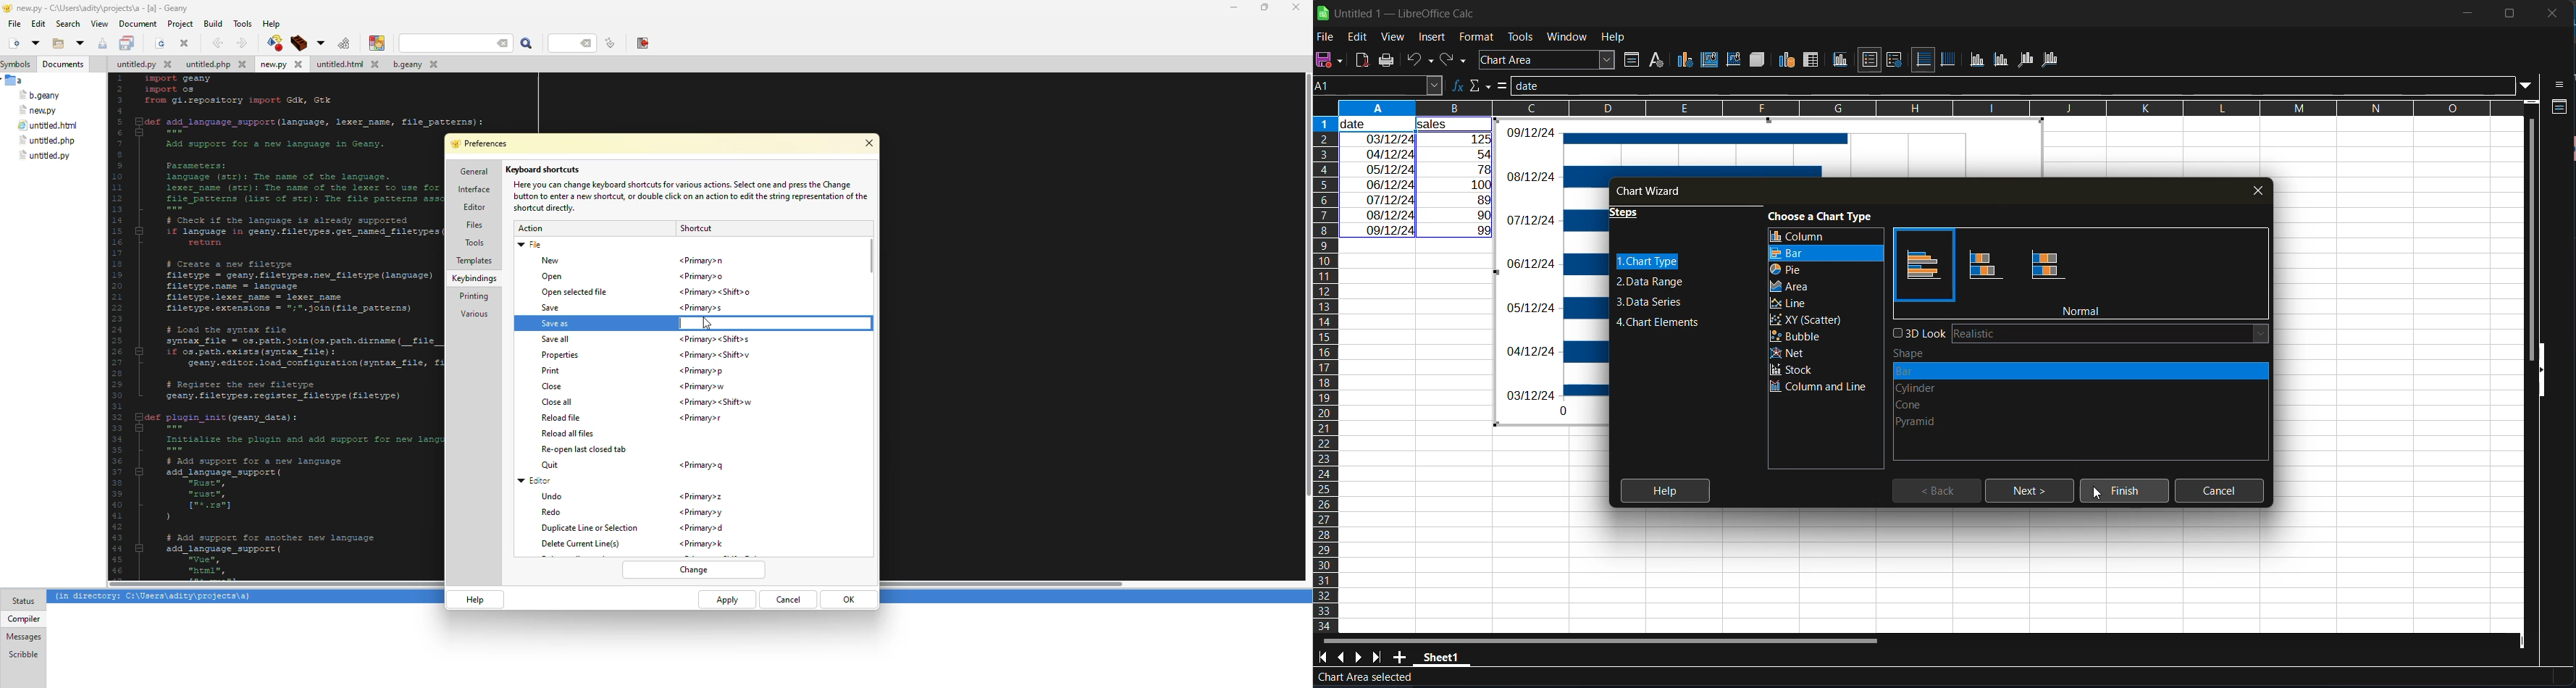 This screenshot has width=2576, height=700. Describe the element at coordinates (1327, 372) in the screenshot. I see `columns` at that location.